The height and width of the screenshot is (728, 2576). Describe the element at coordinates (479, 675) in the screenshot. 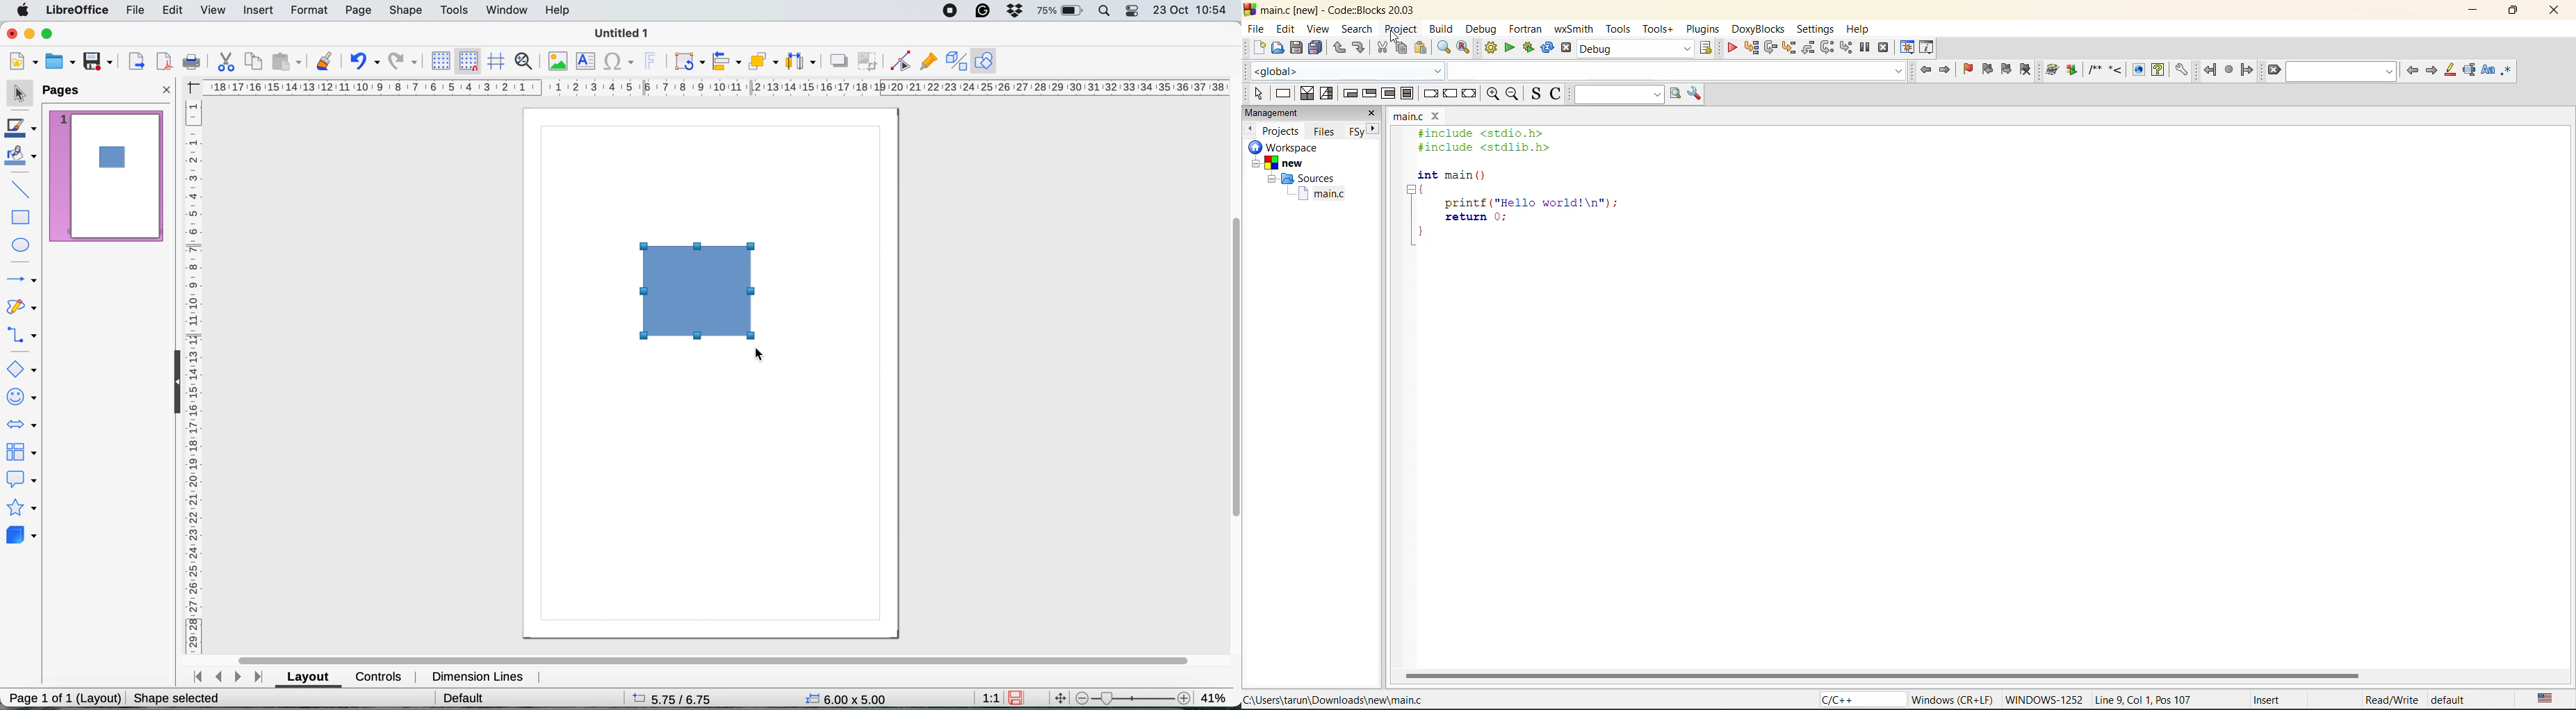

I see `dimension lines` at that location.